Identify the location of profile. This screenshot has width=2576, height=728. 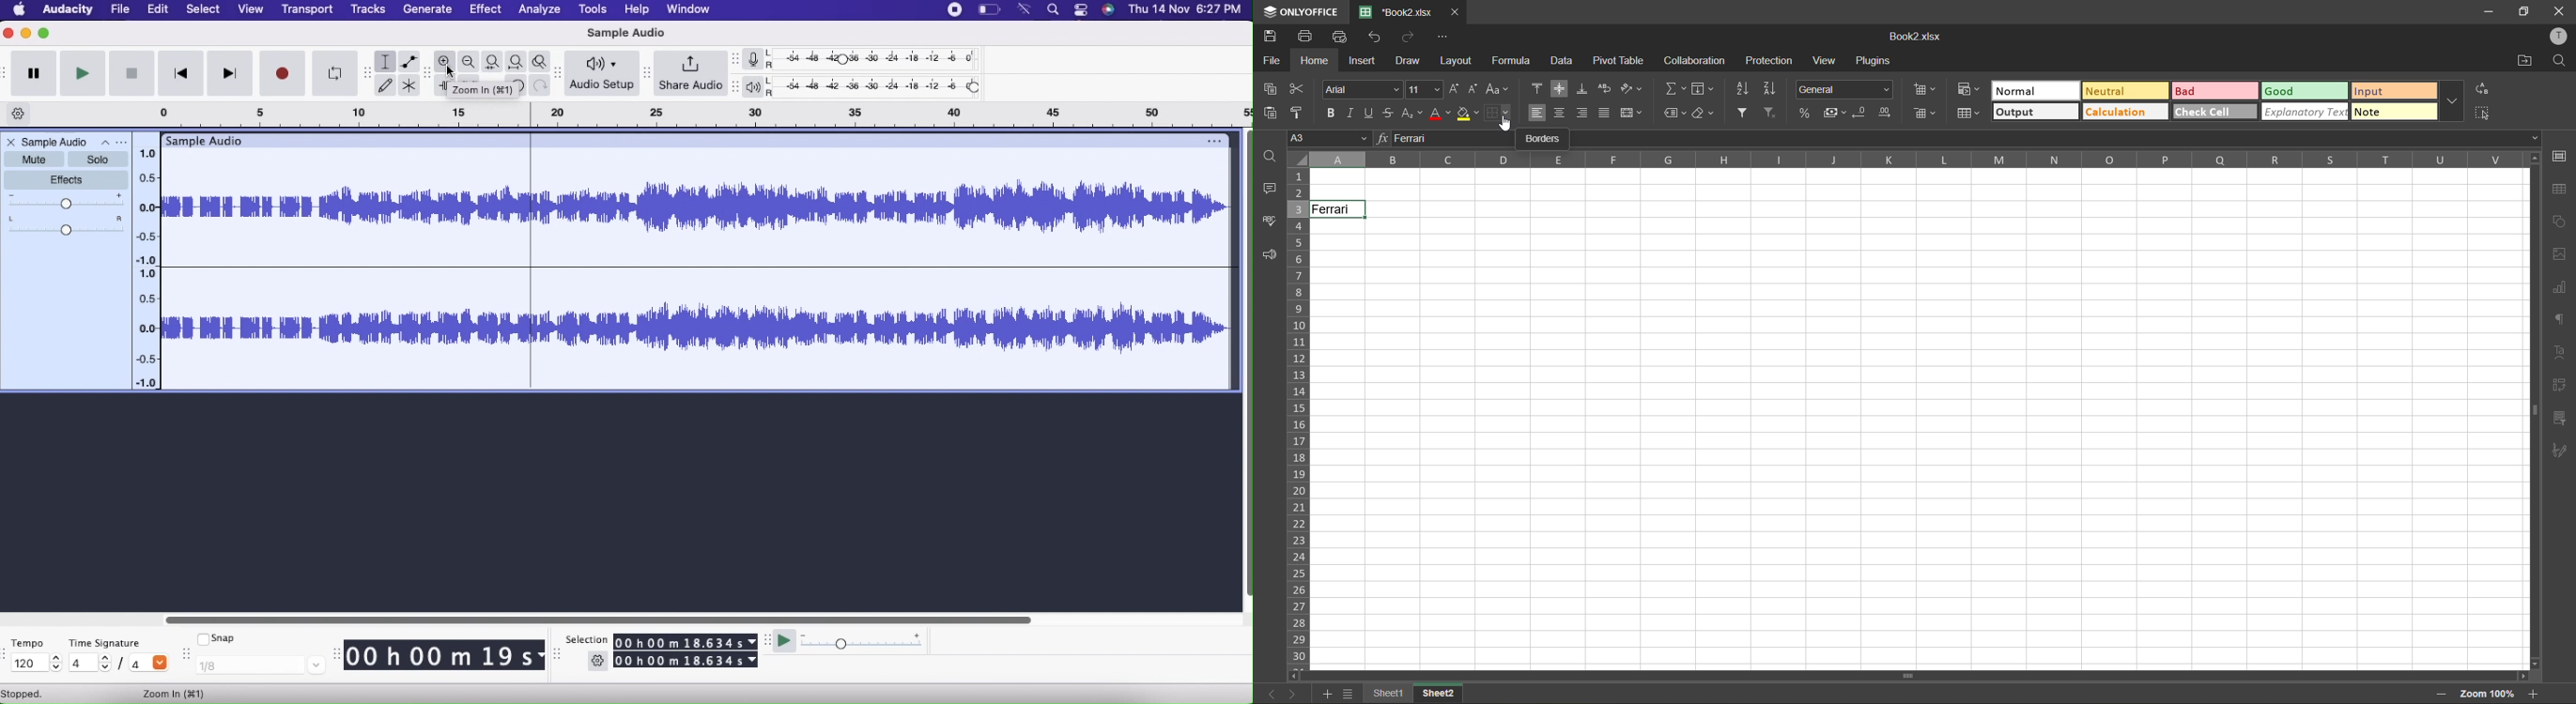
(2560, 37).